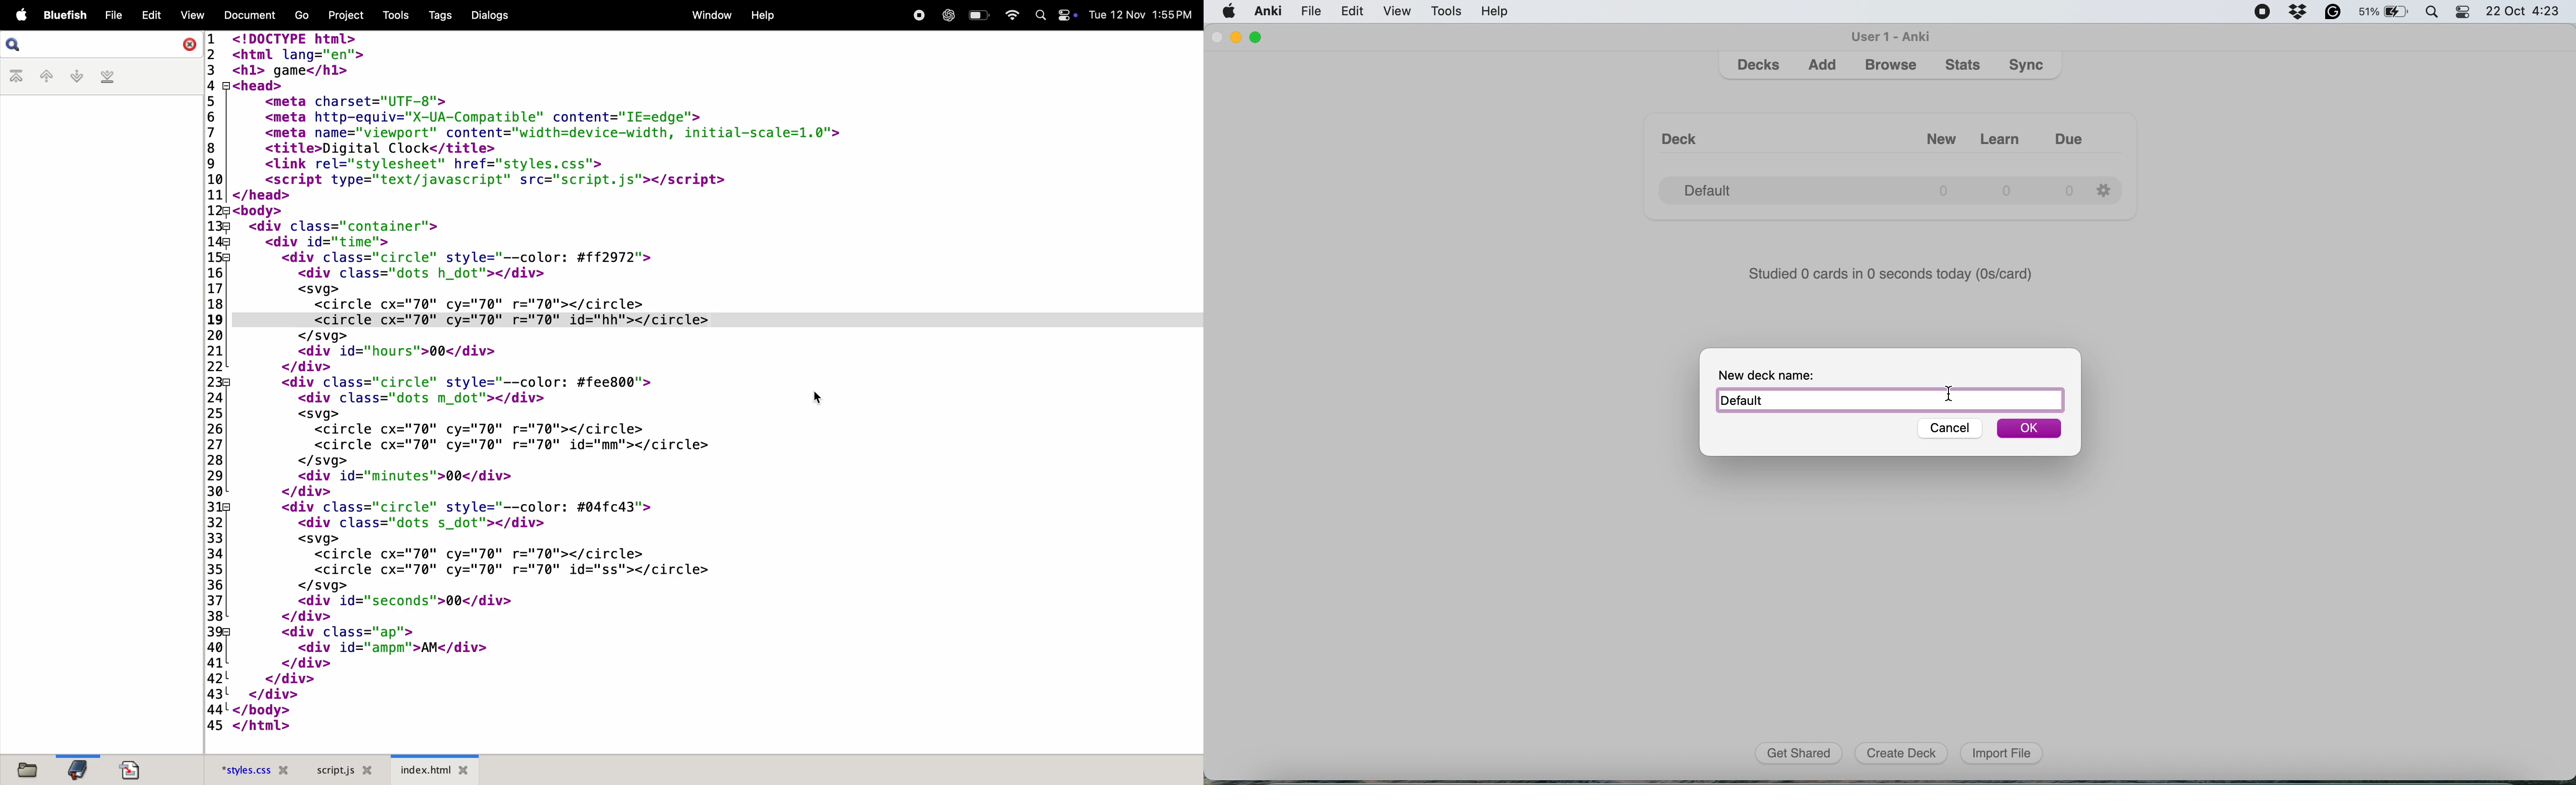 Image resolution: width=2576 pixels, height=812 pixels. What do you see at coordinates (1865, 187) in the screenshot?
I see `Default` at bounding box center [1865, 187].